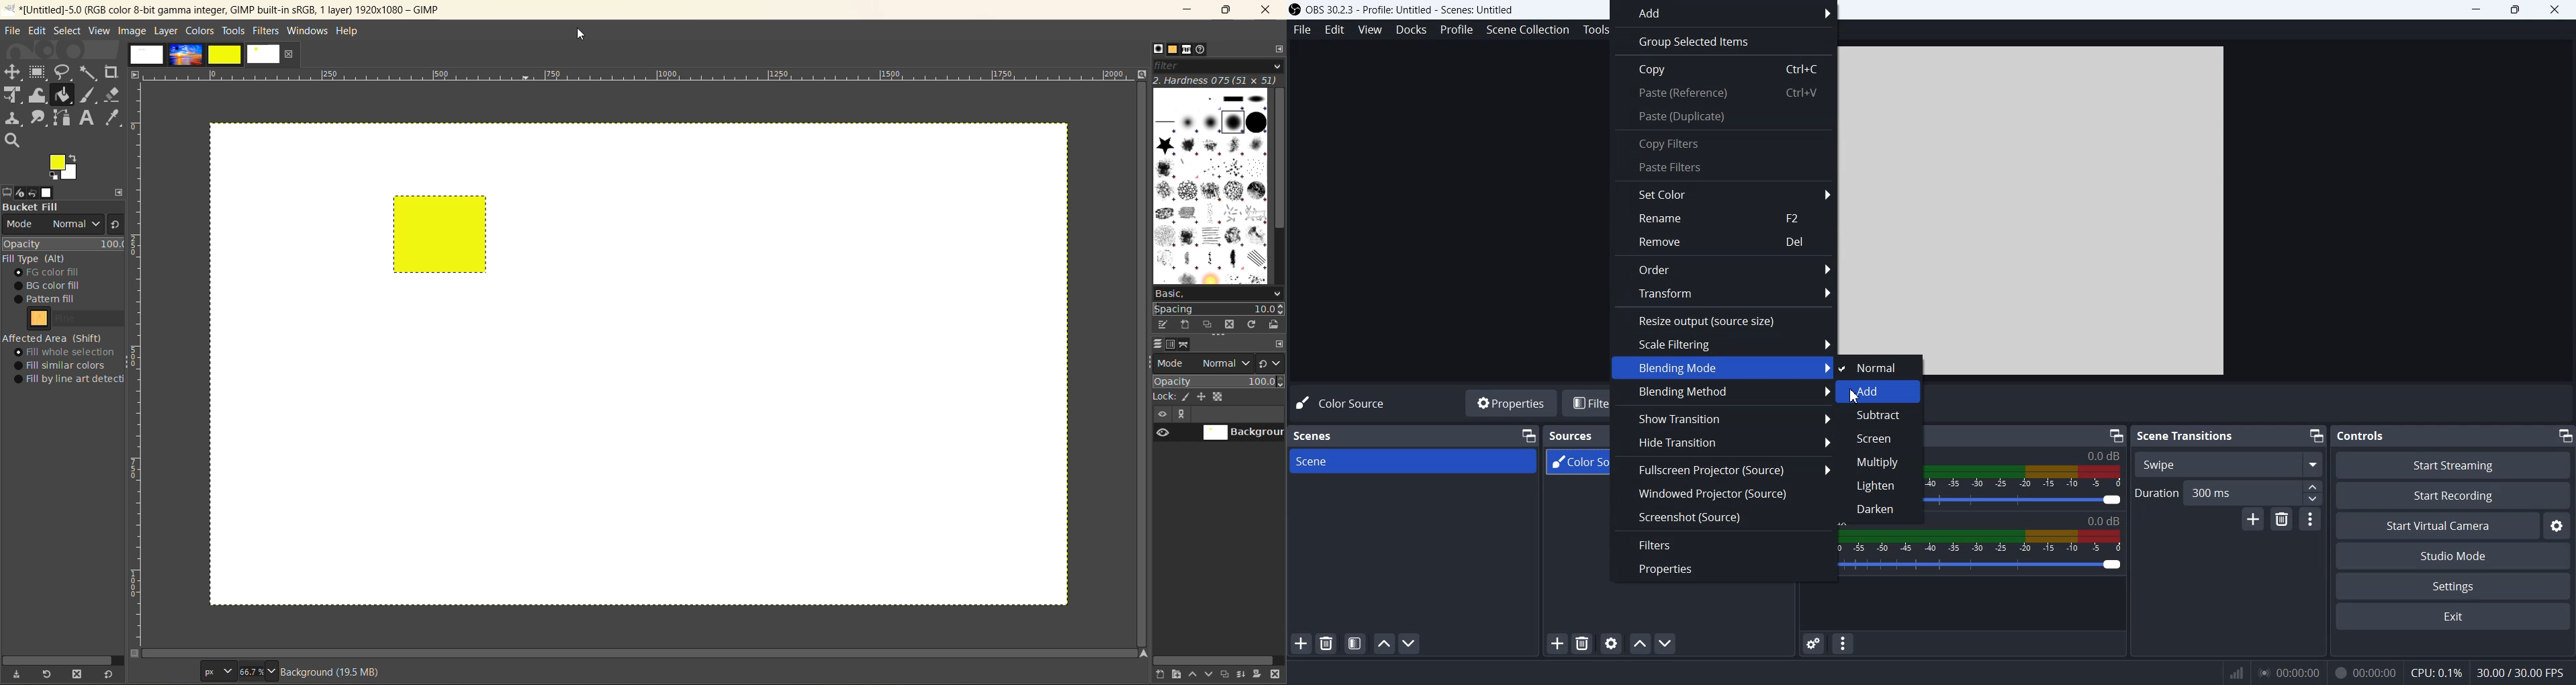 The height and width of the screenshot is (700, 2576). I want to click on Screen, so click(1883, 437).